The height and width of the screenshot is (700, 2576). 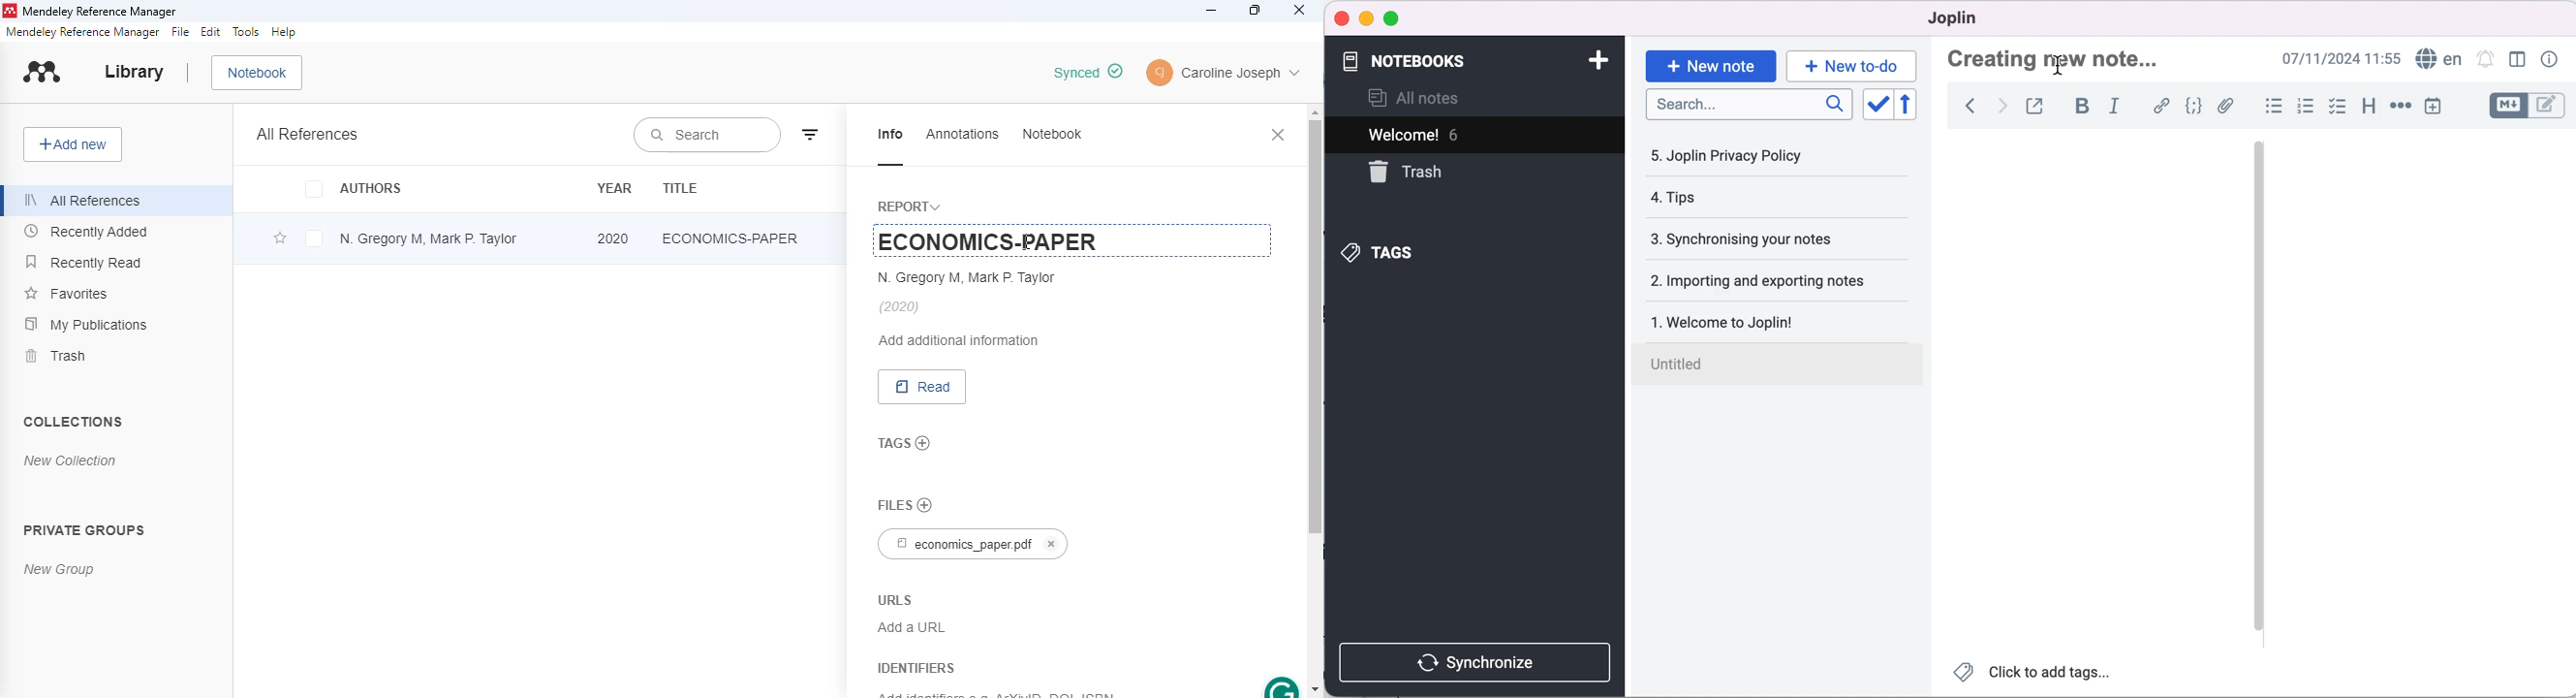 What do you see at coordinates (2191, 107) in the screenshot?
I see `code` at bounding box center [2191, 107].